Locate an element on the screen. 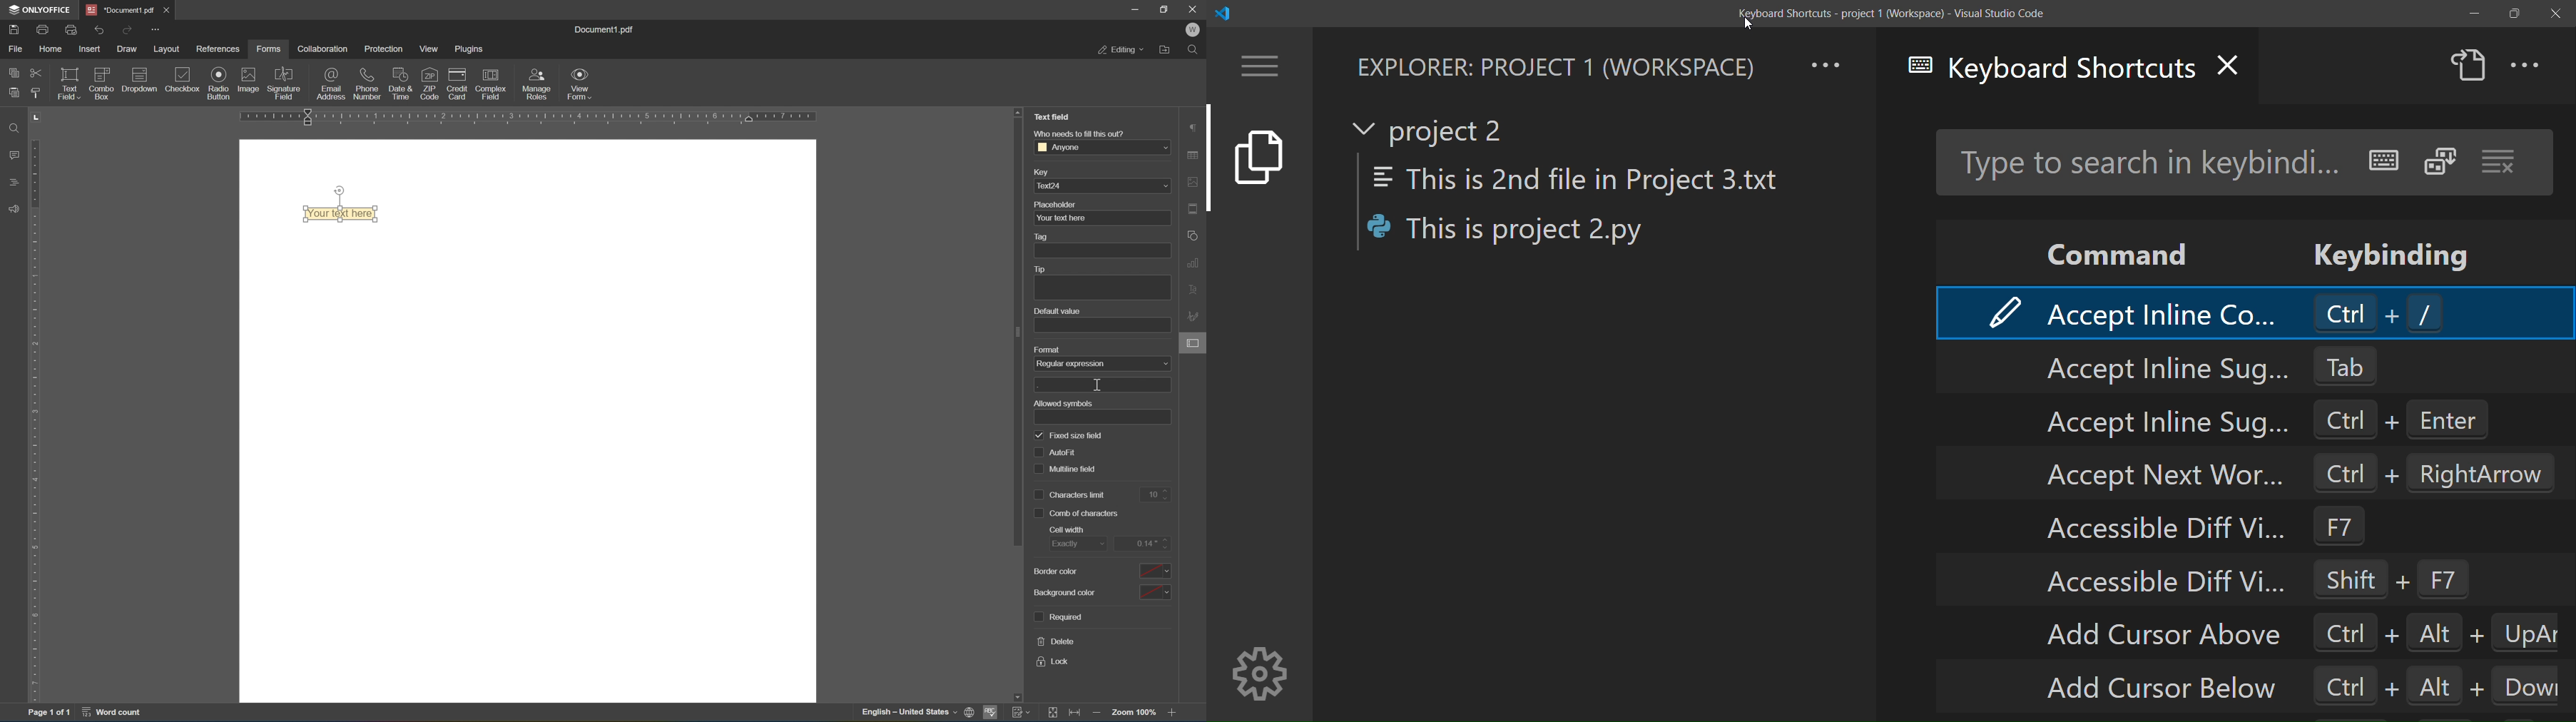 Image resolution: width=2576 pixels, height=728 pixels. format is located at coordinates (1048, 350).